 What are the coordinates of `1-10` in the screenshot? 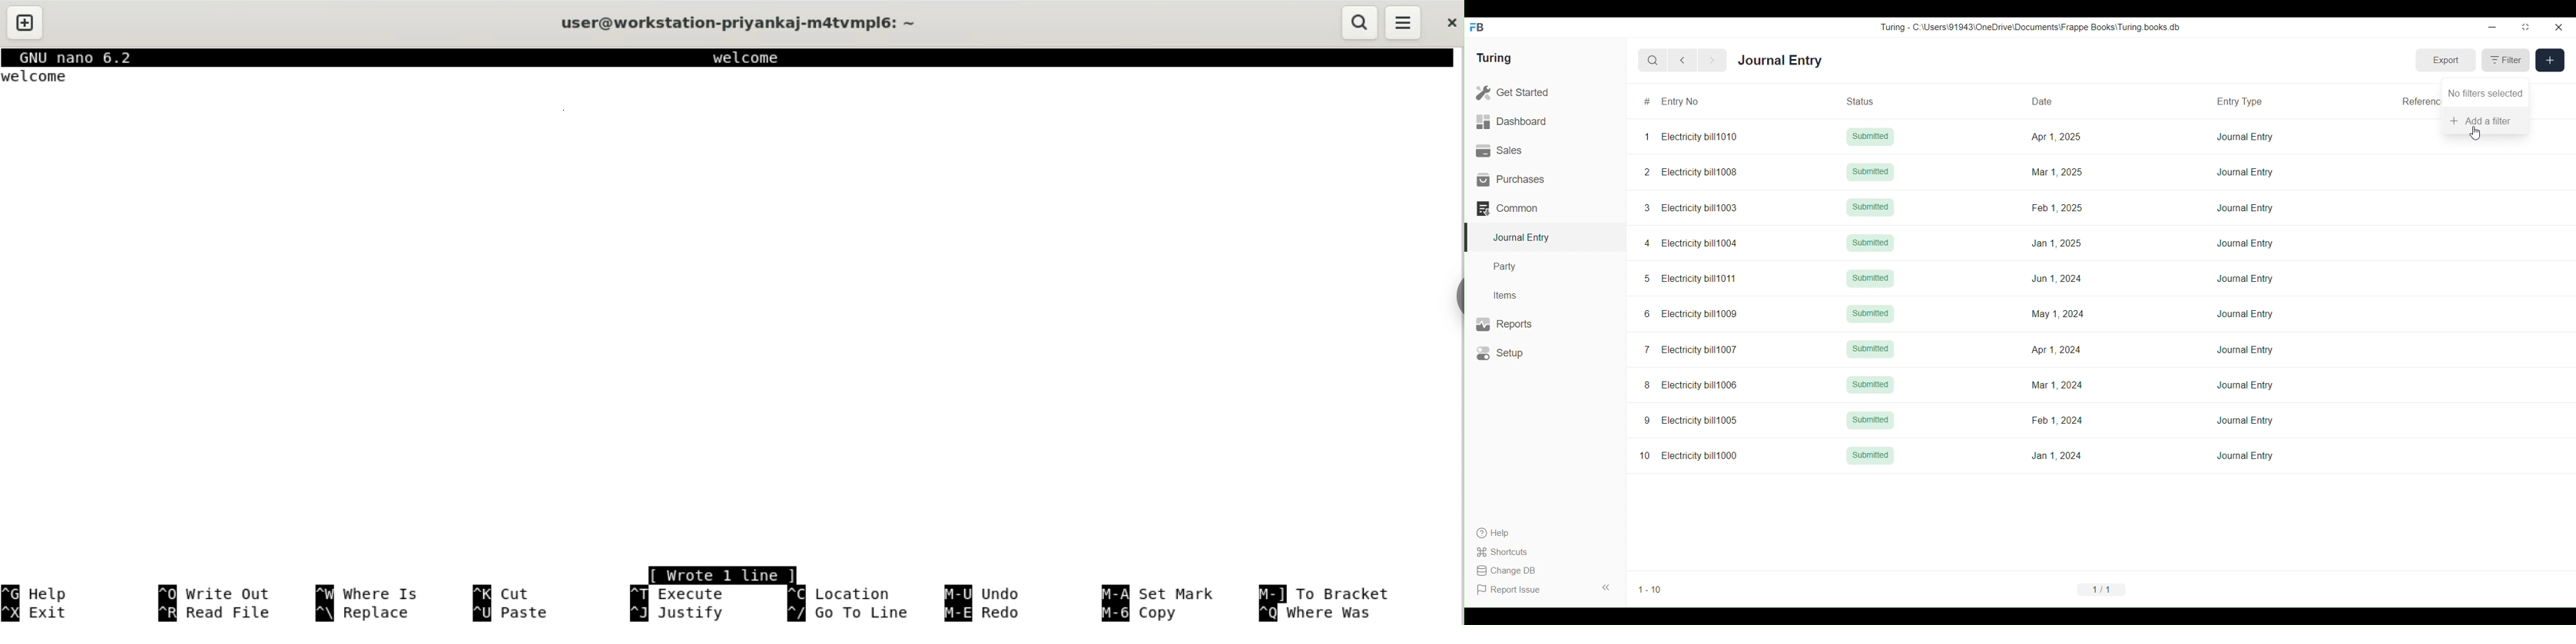 It's located at (1650, 590).